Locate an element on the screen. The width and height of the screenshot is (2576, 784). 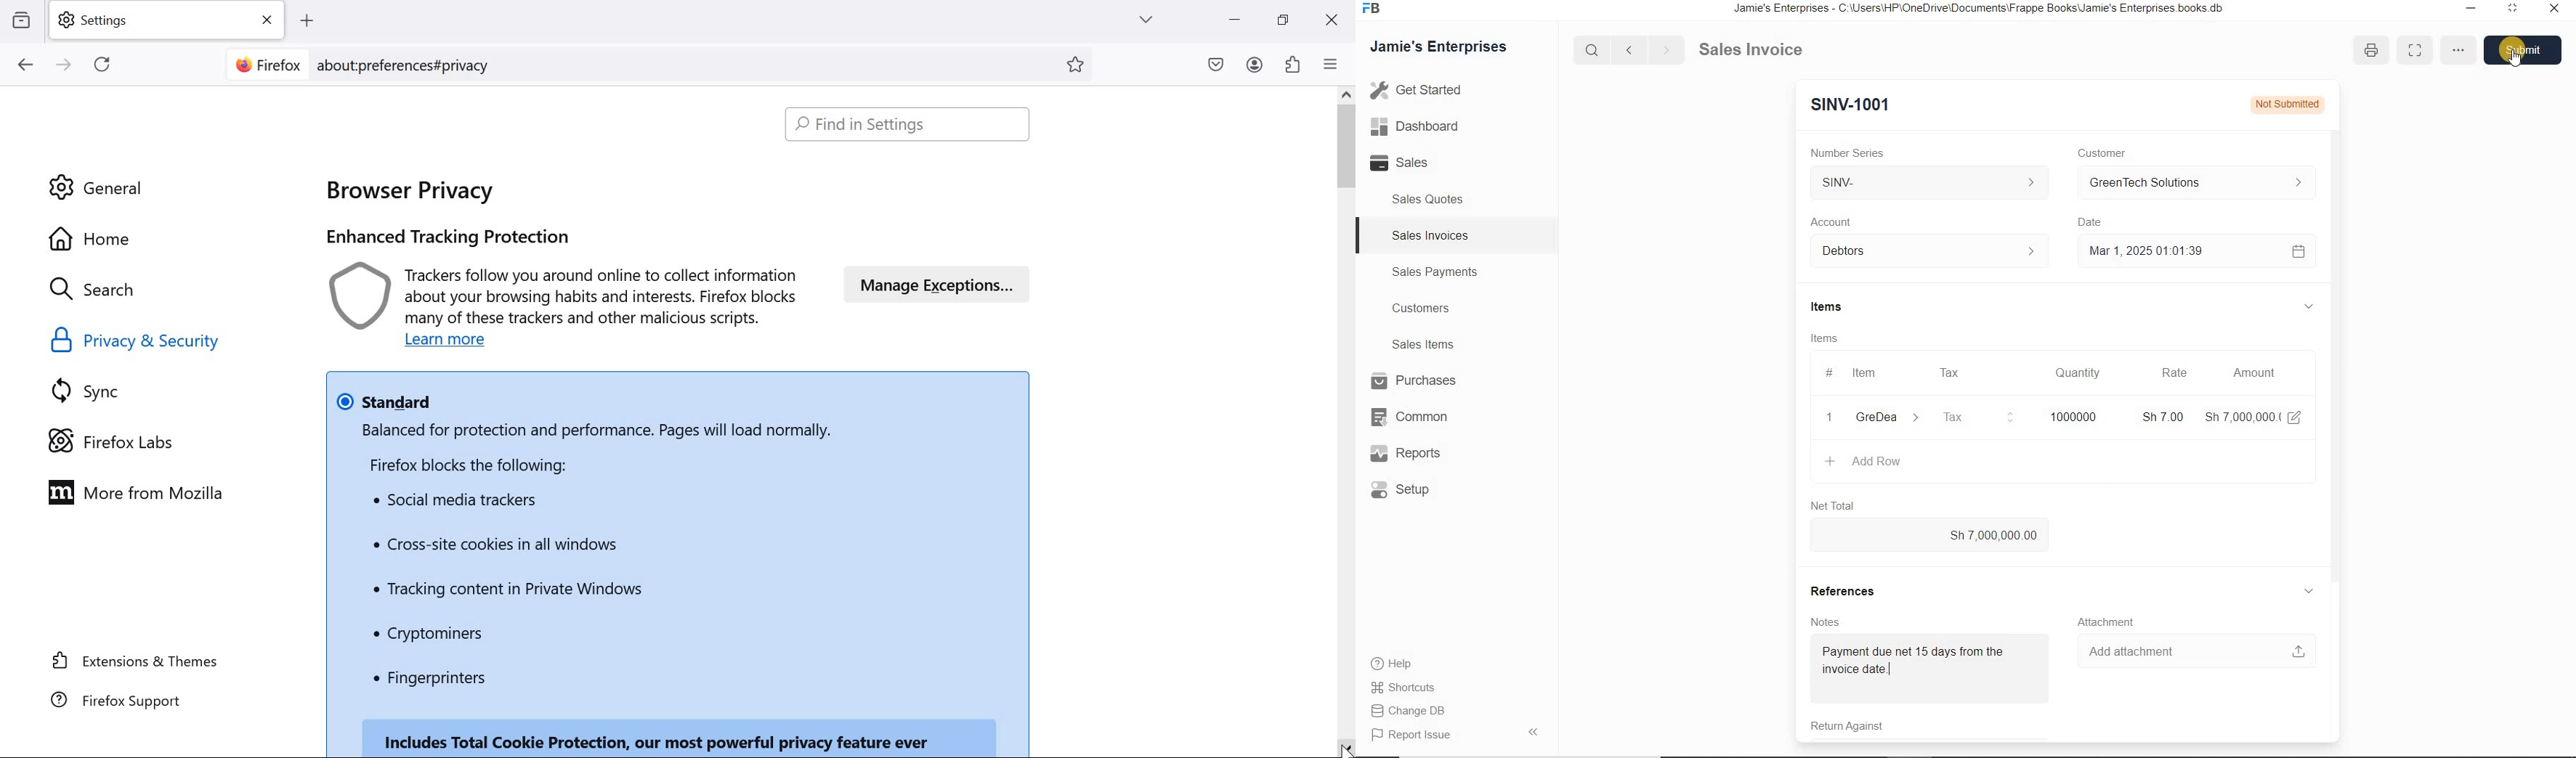
hide is located at coordinates (1533, 732).